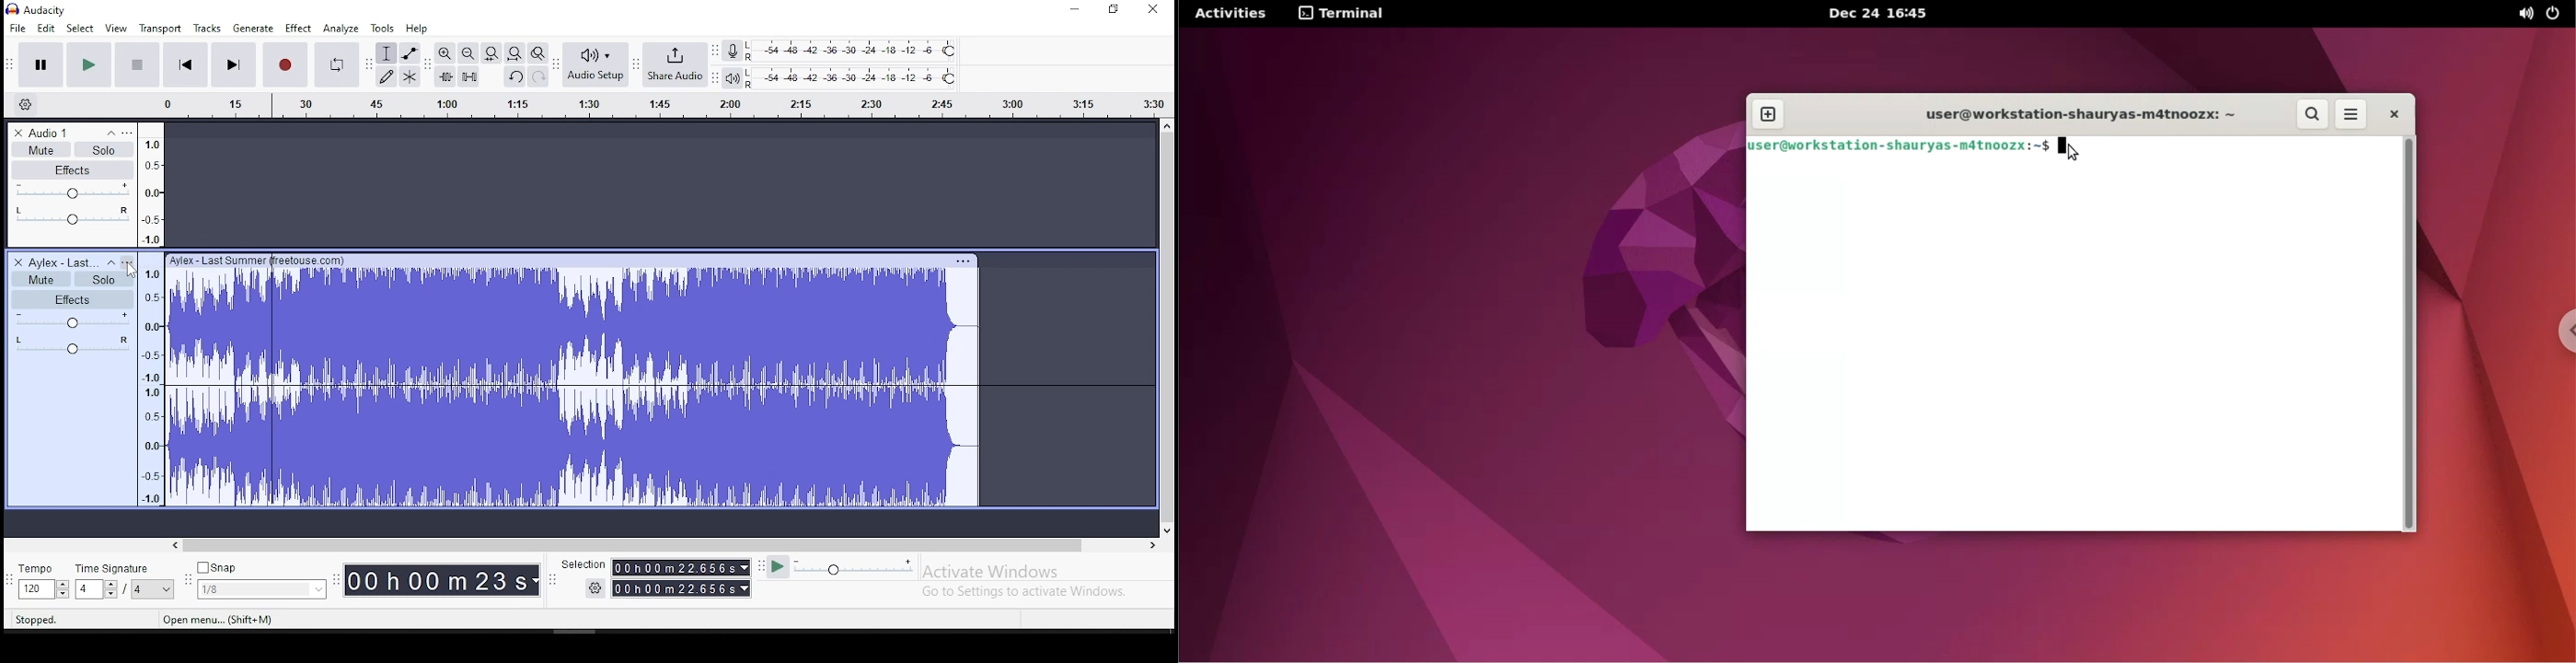 The image size is (2576, 672). I want to click on record, so click(284, 64).